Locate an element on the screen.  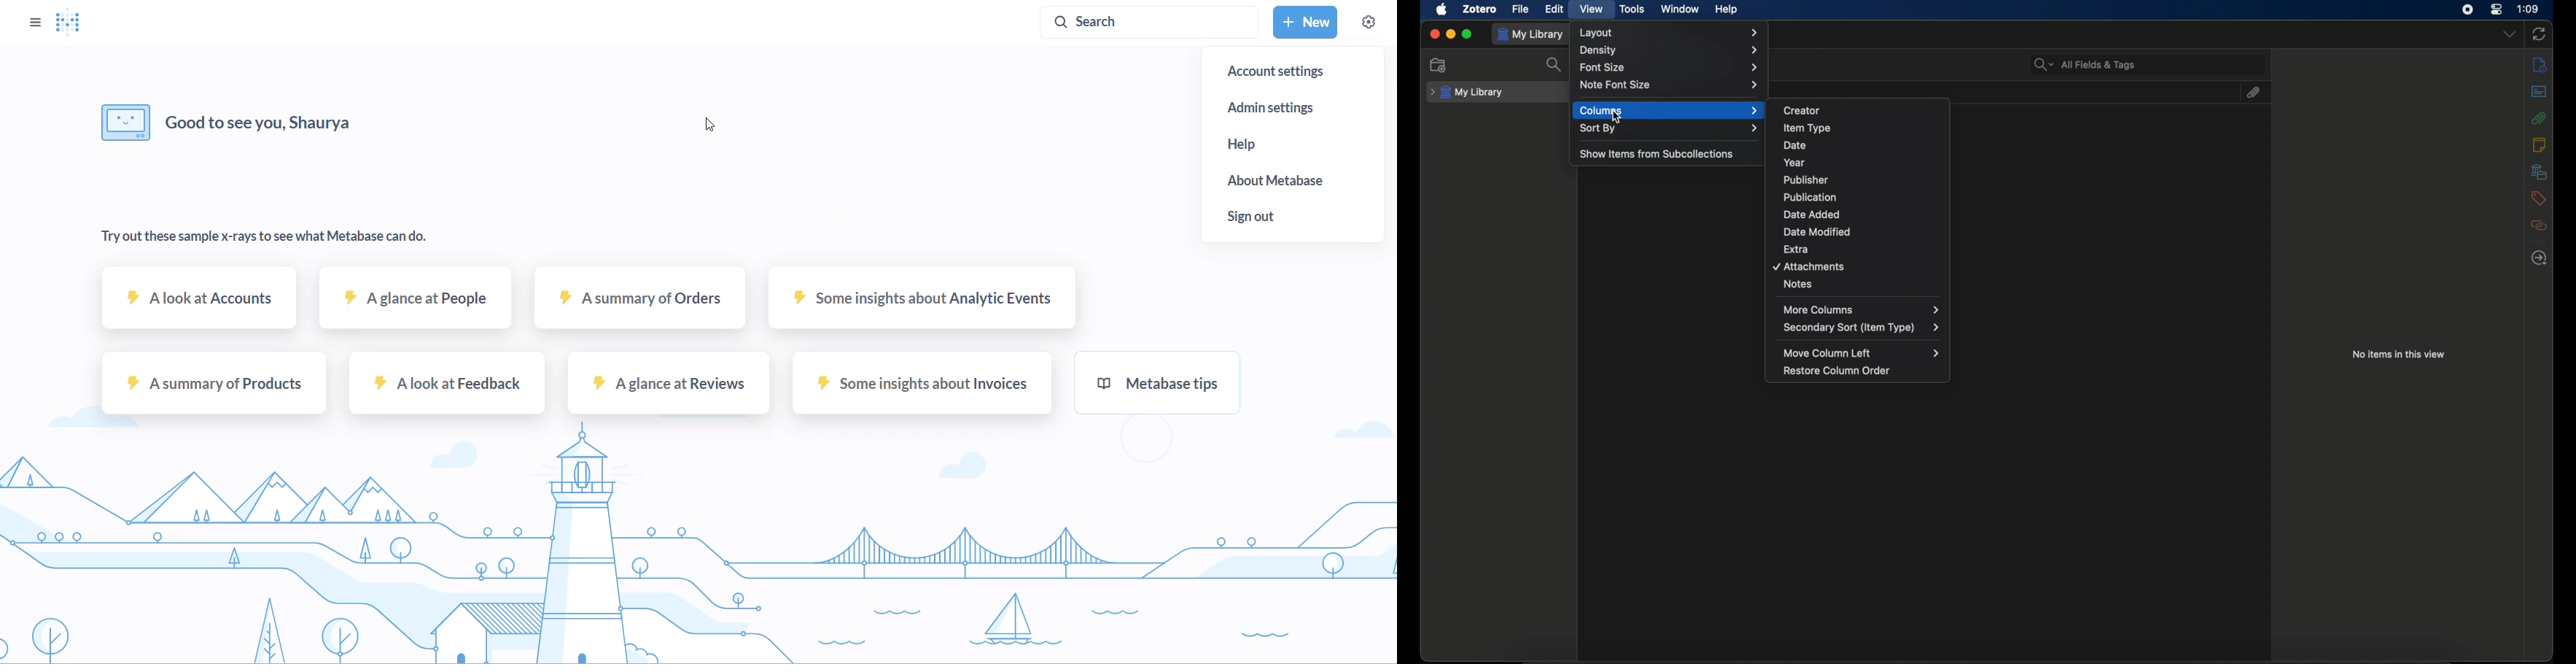
help is located at coordinates (1298, 147).